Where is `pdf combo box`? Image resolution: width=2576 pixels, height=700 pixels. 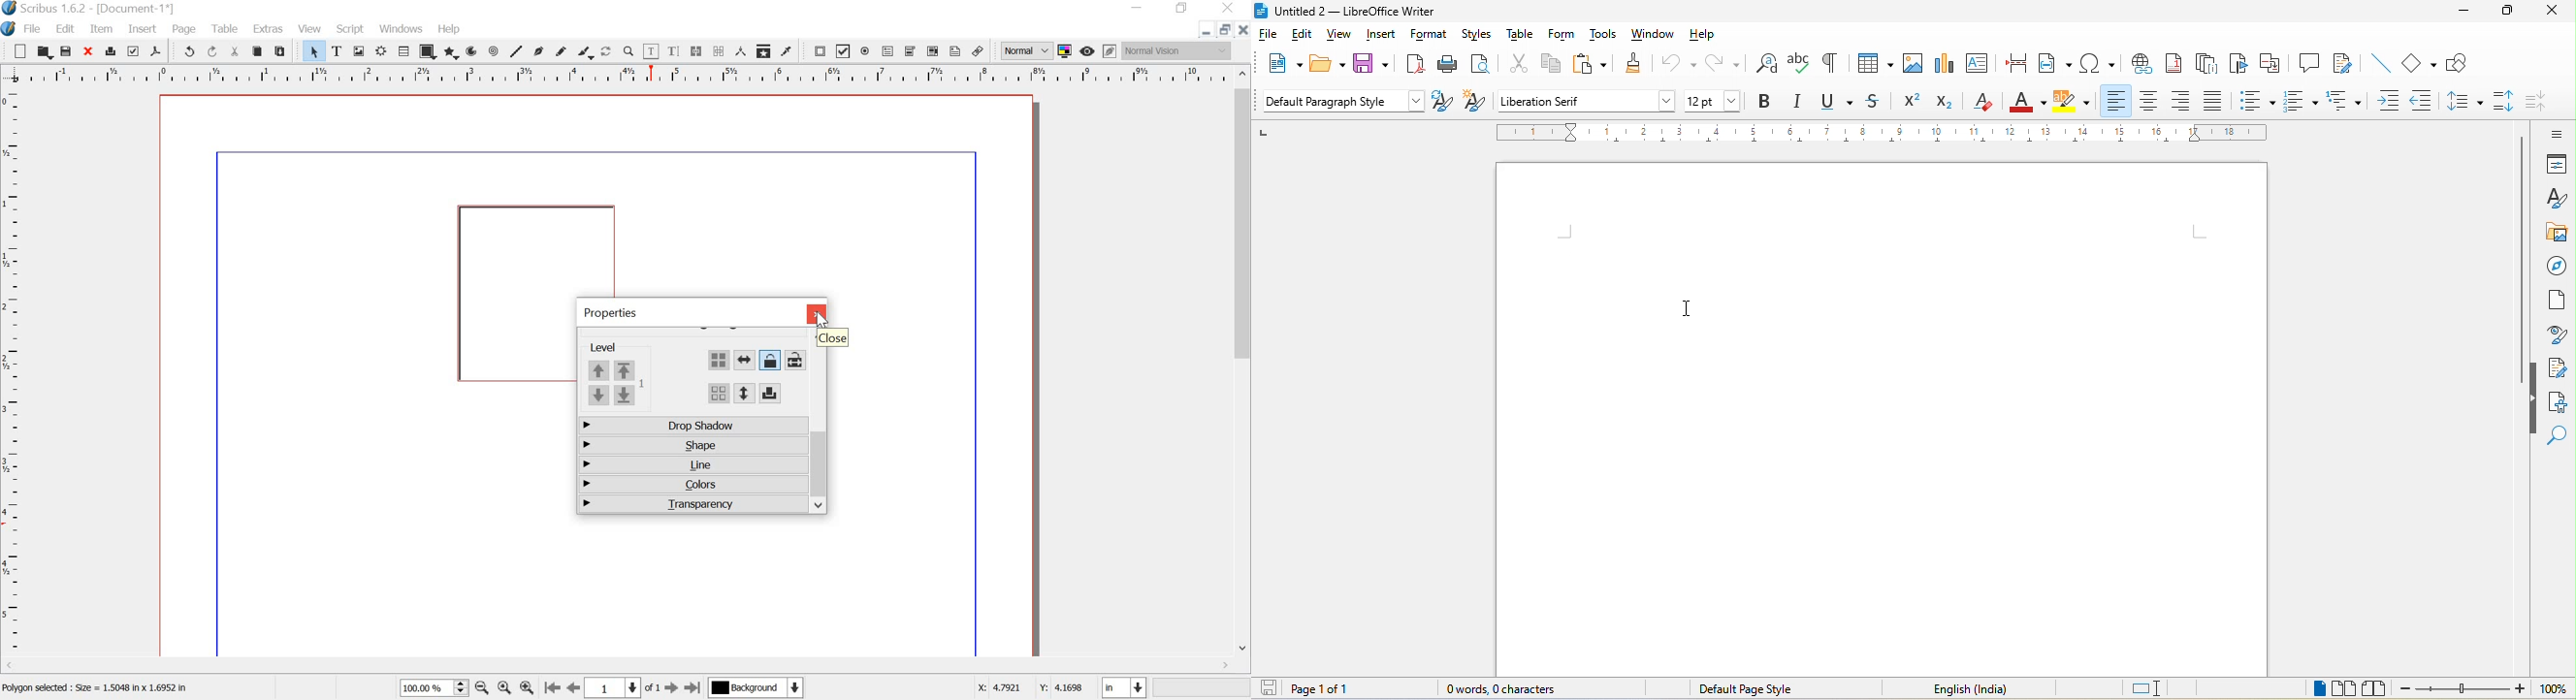
pdf combo box is located at coordinates (912, 52).